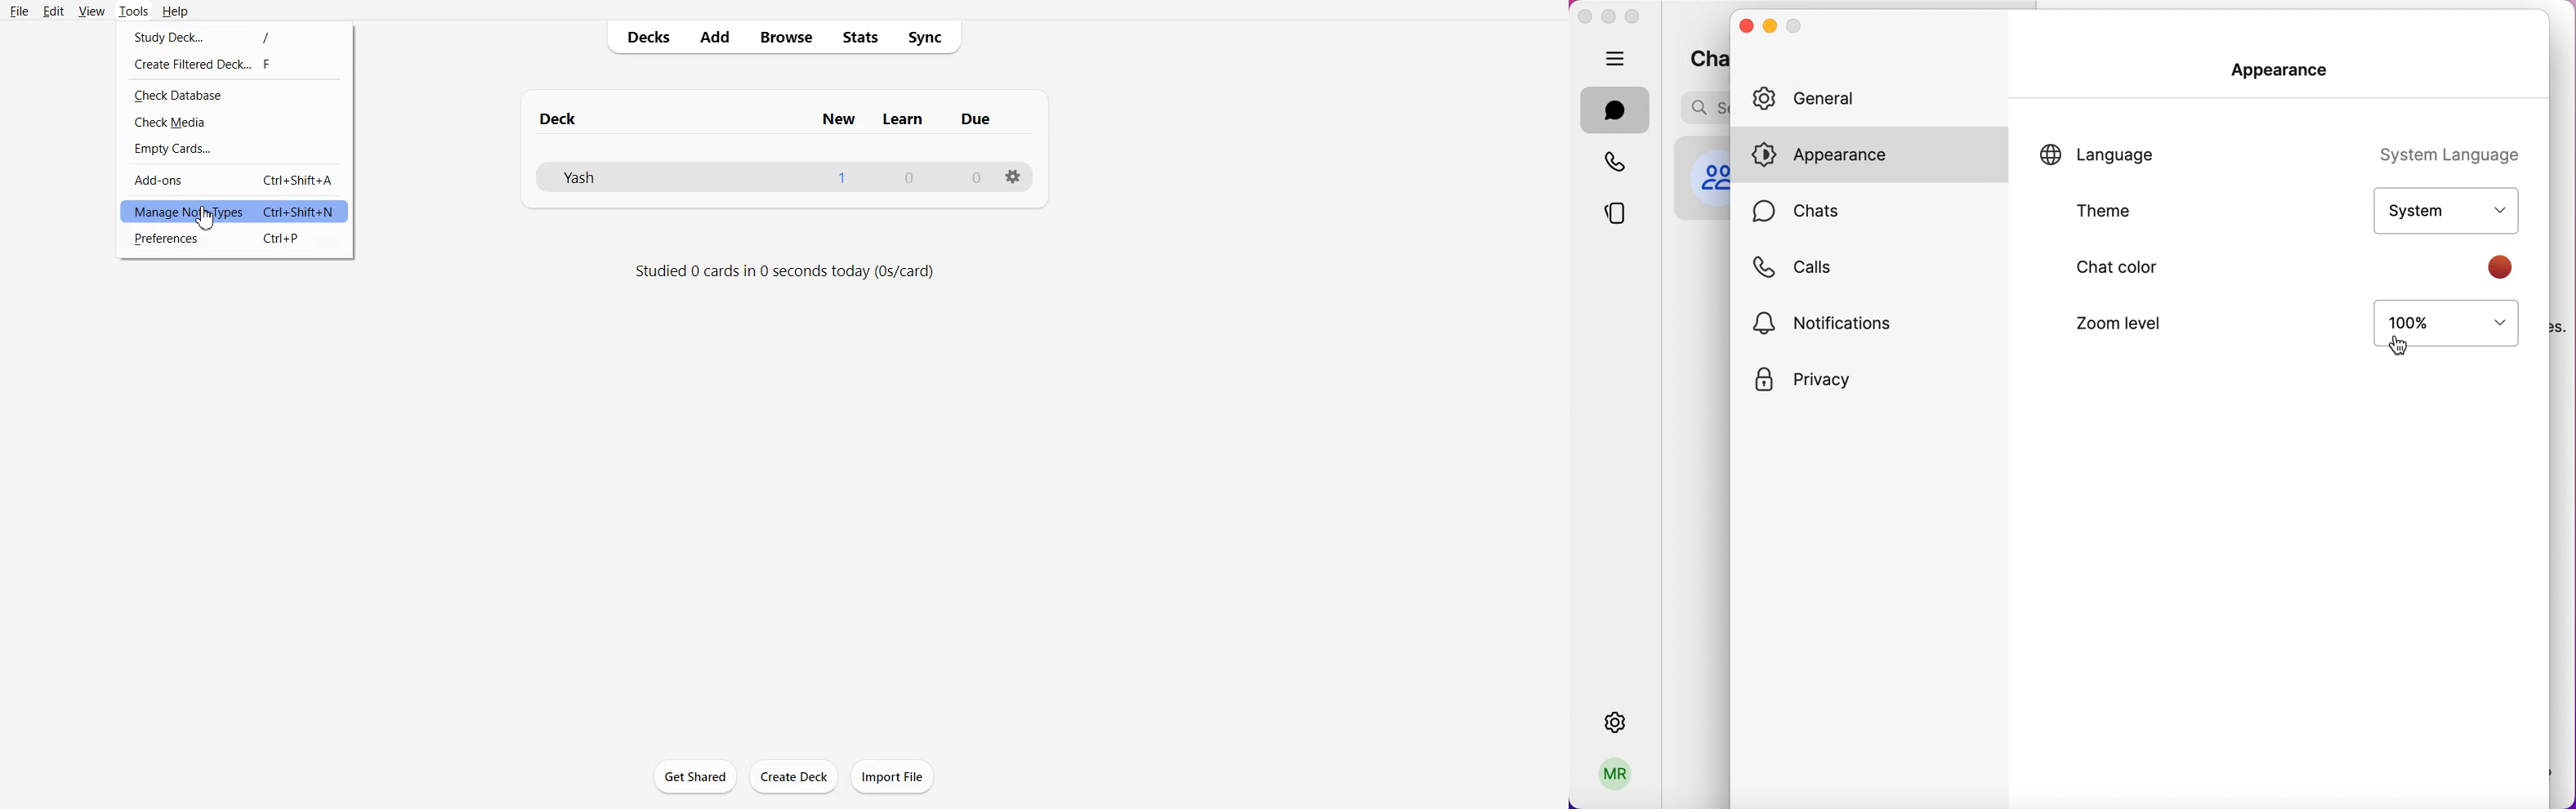 This screenshot has width=2576, height=812. Describe the element at coordinates (909, 178) in the screenshot. I see `Text` at that location.